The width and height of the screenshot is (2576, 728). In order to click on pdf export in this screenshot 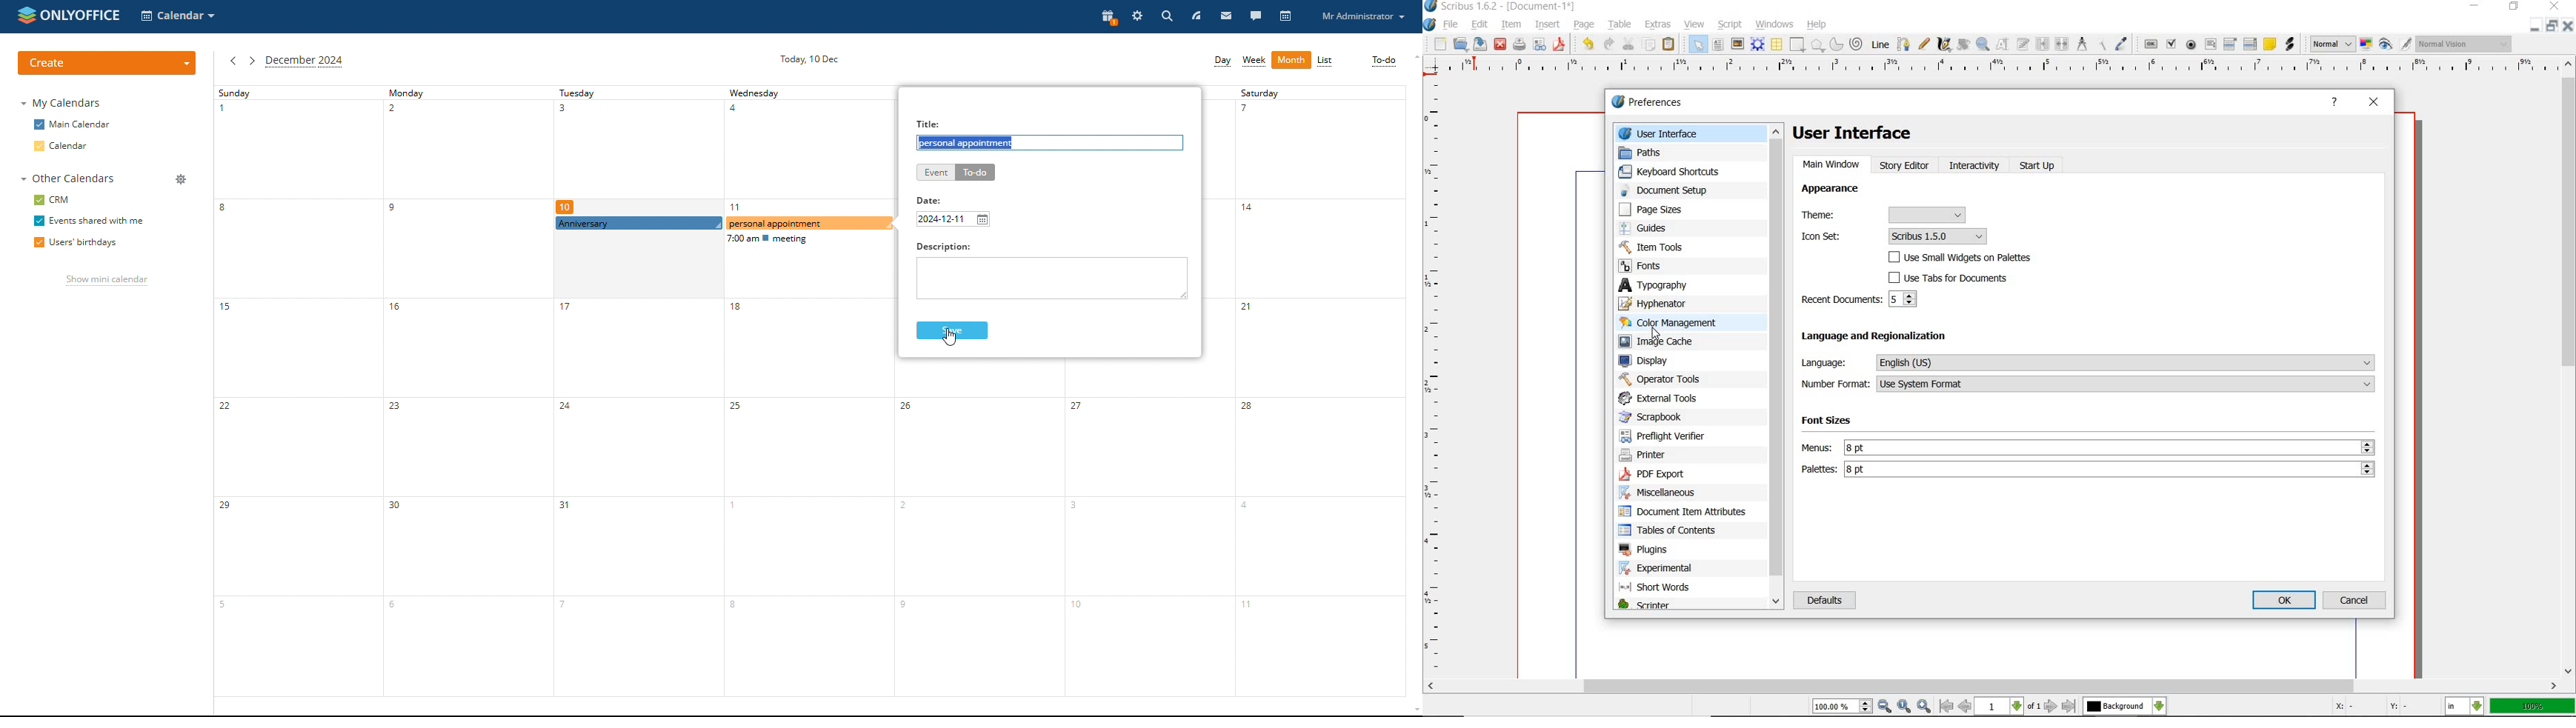, I will do `click(1677, 474)`.